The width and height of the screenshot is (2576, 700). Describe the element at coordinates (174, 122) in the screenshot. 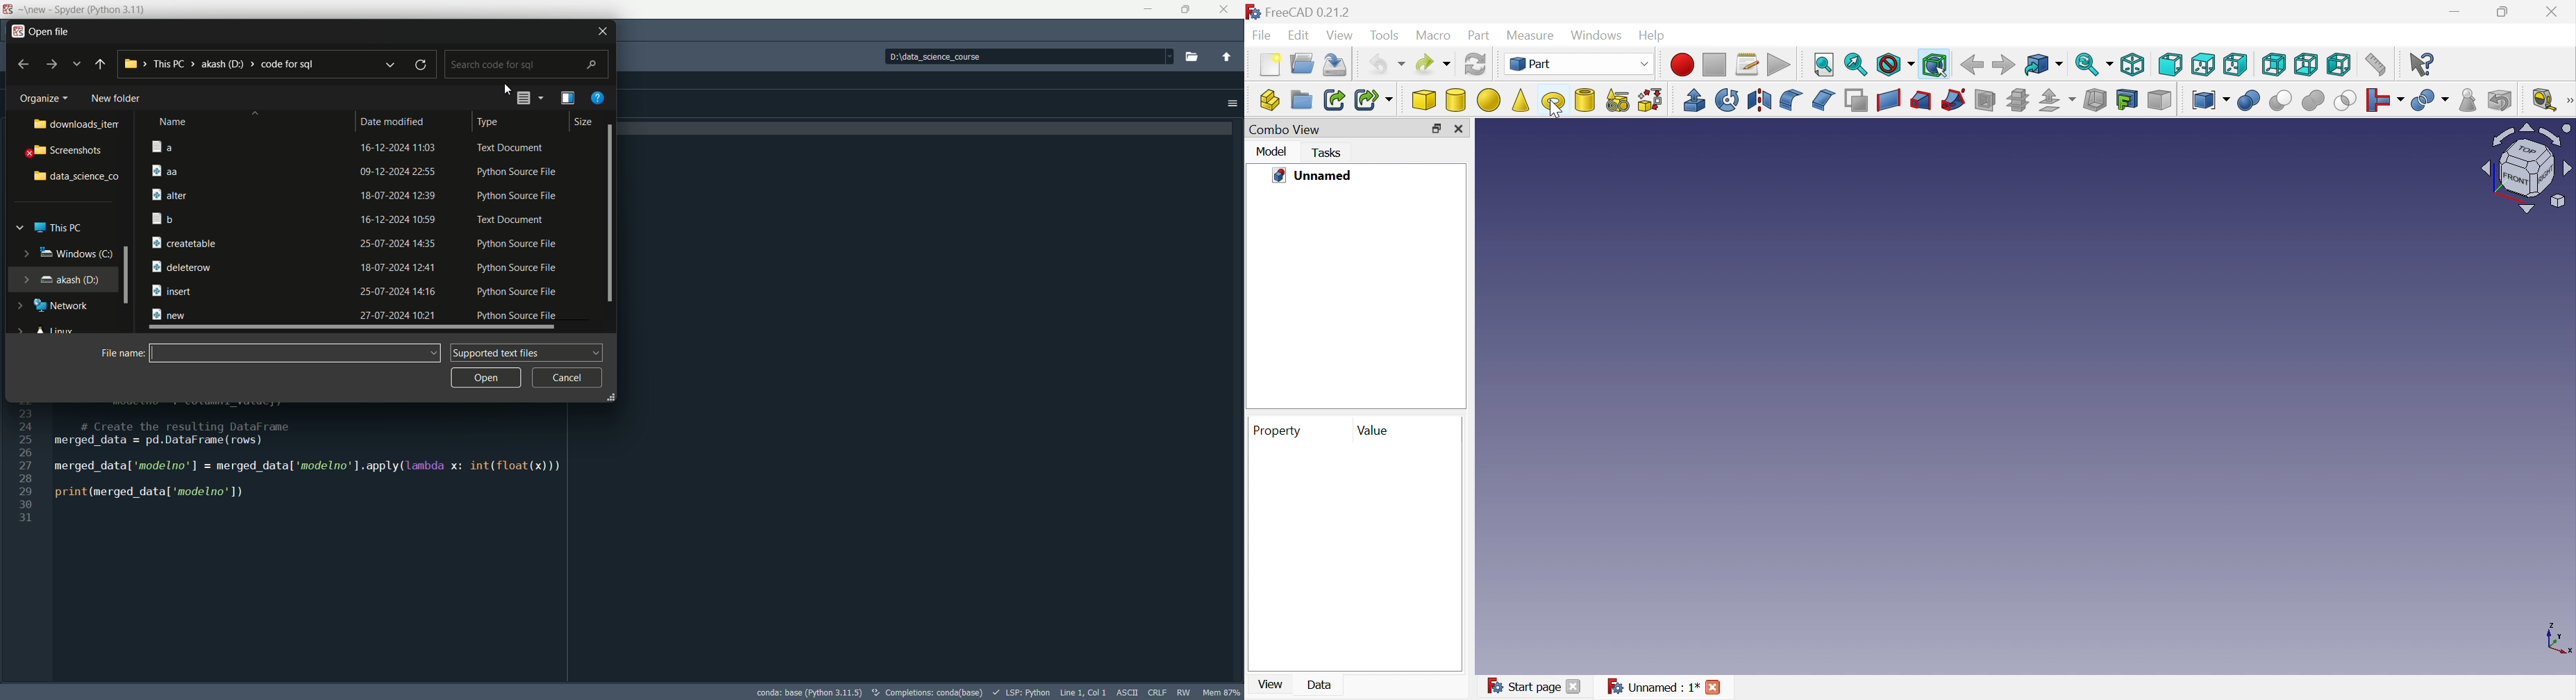

I see `name` at that location.